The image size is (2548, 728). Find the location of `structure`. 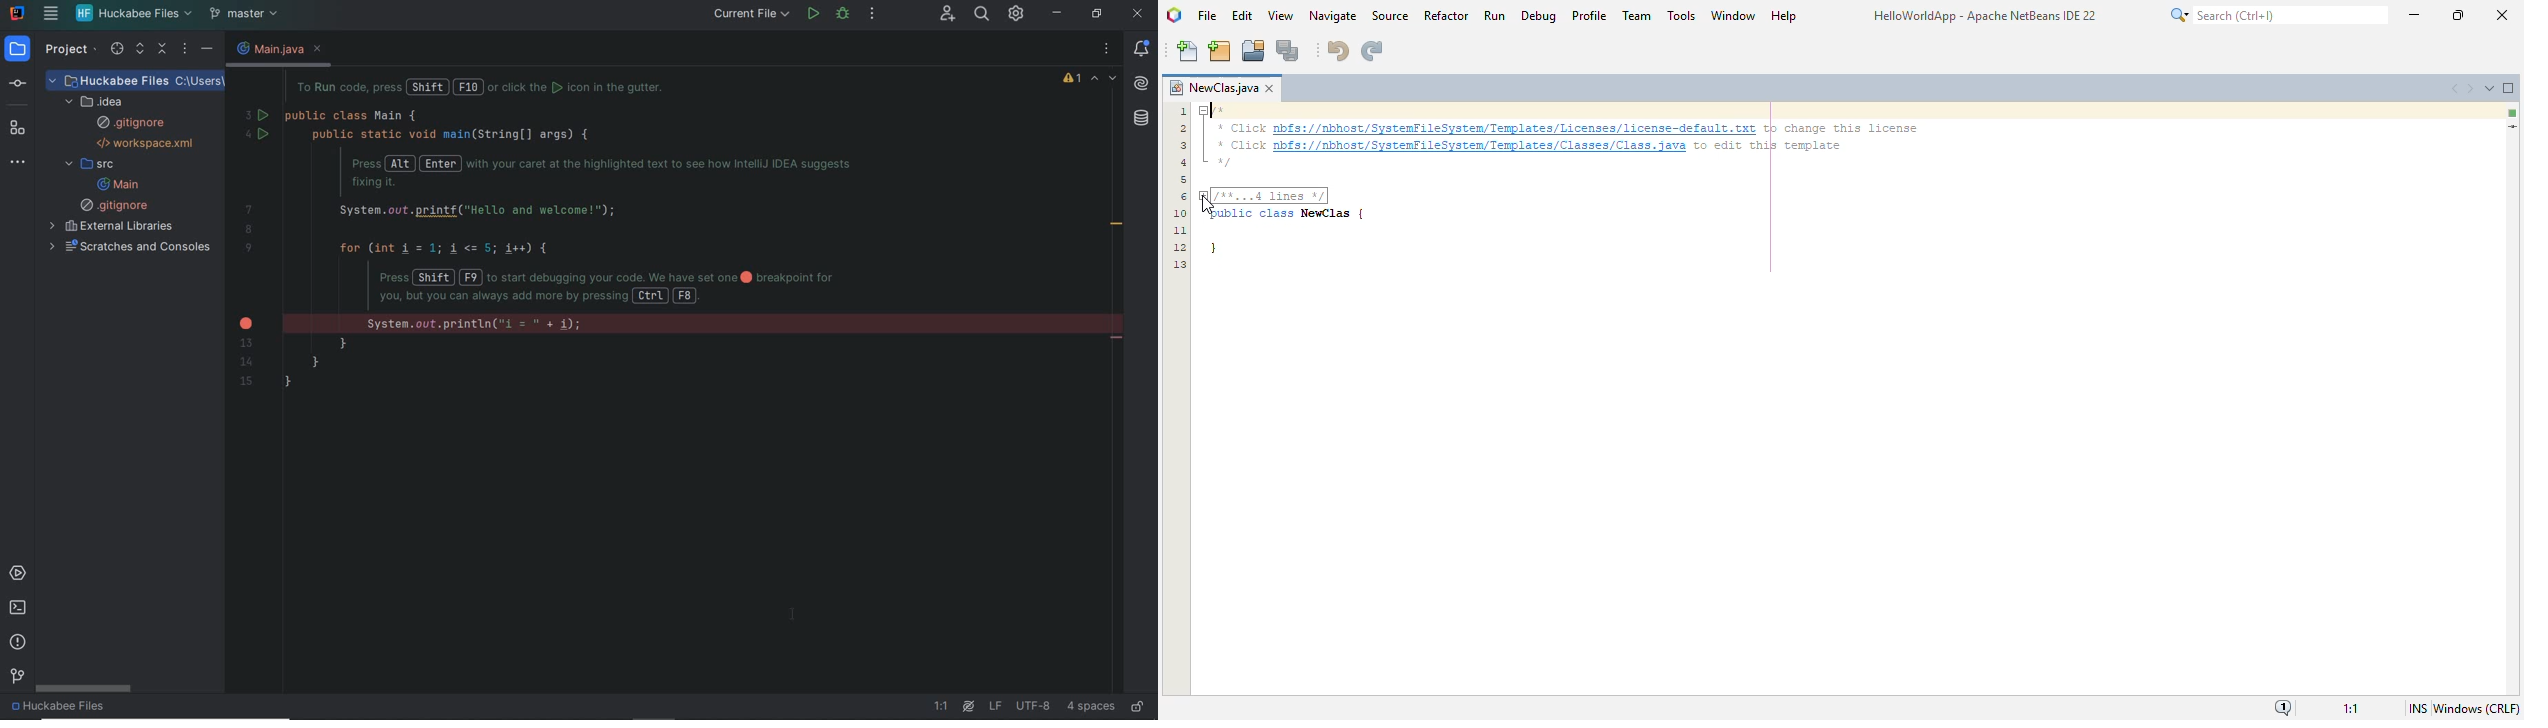

structure is located at coordinates (22, 128).